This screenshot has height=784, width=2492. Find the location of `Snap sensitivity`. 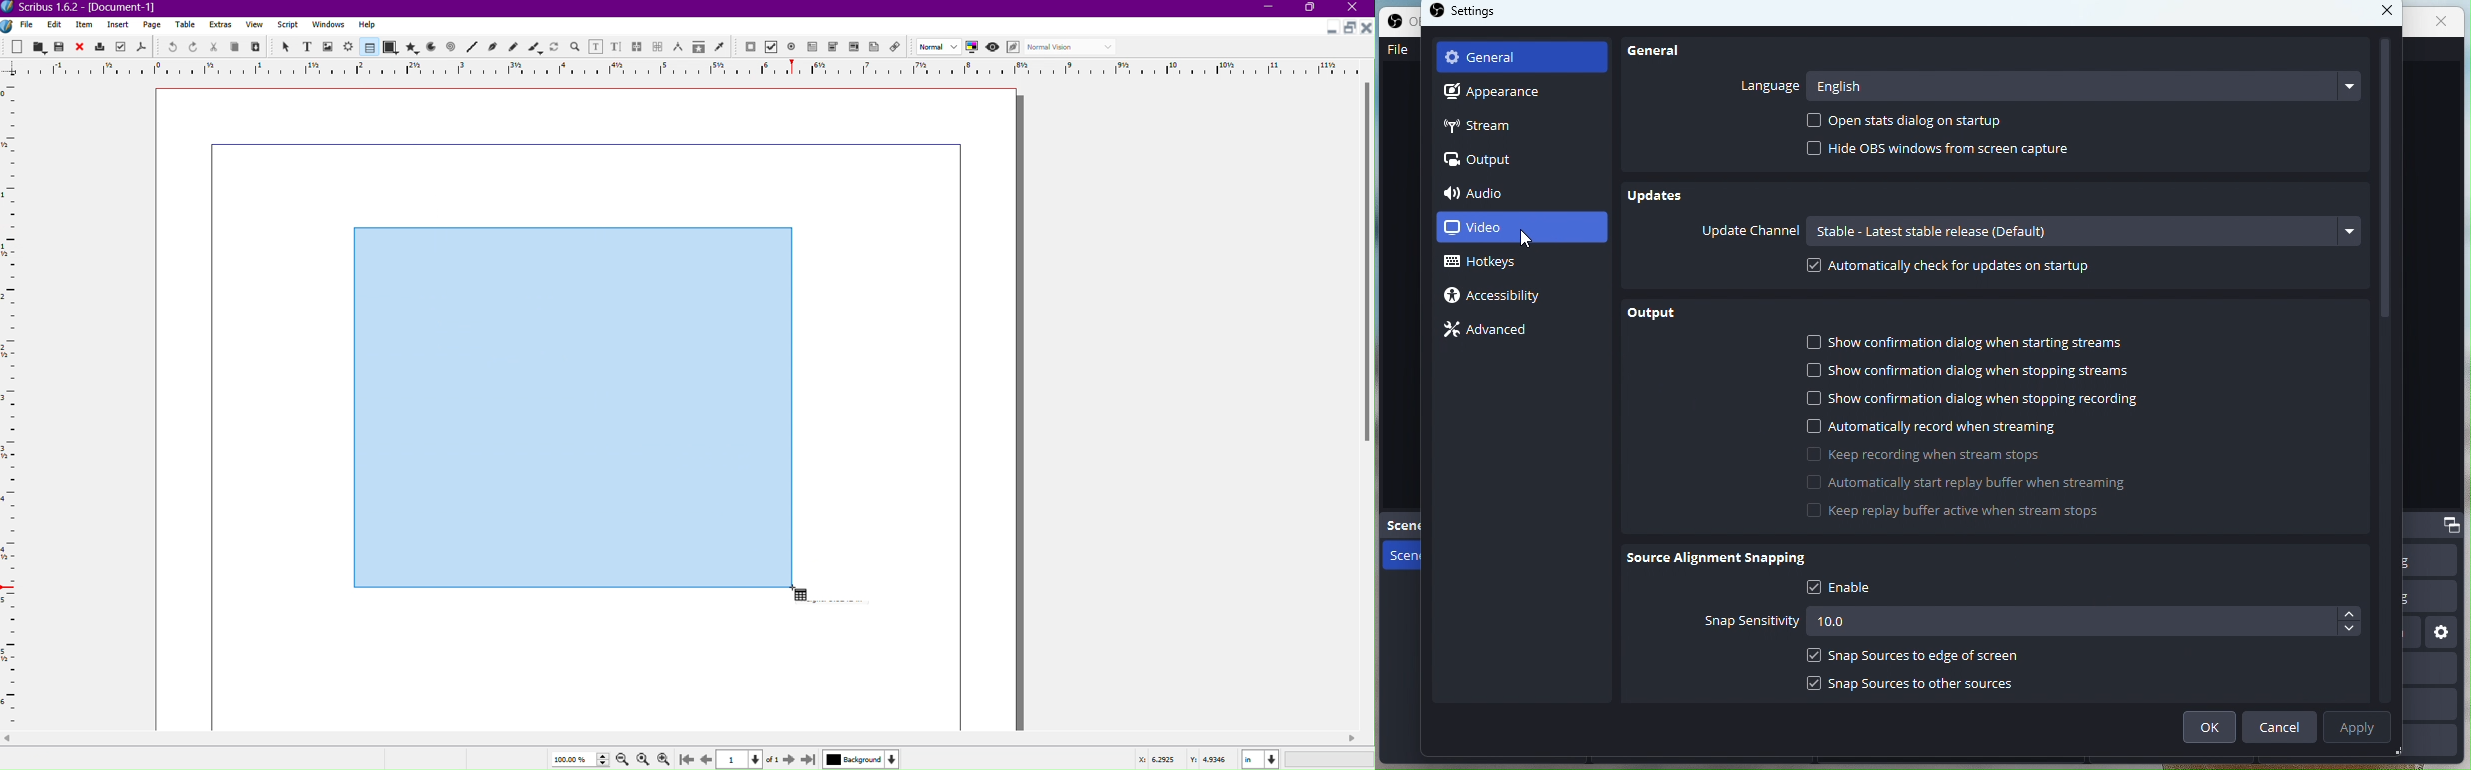

Snap sensitivity is located at coordinates (1749, 620).